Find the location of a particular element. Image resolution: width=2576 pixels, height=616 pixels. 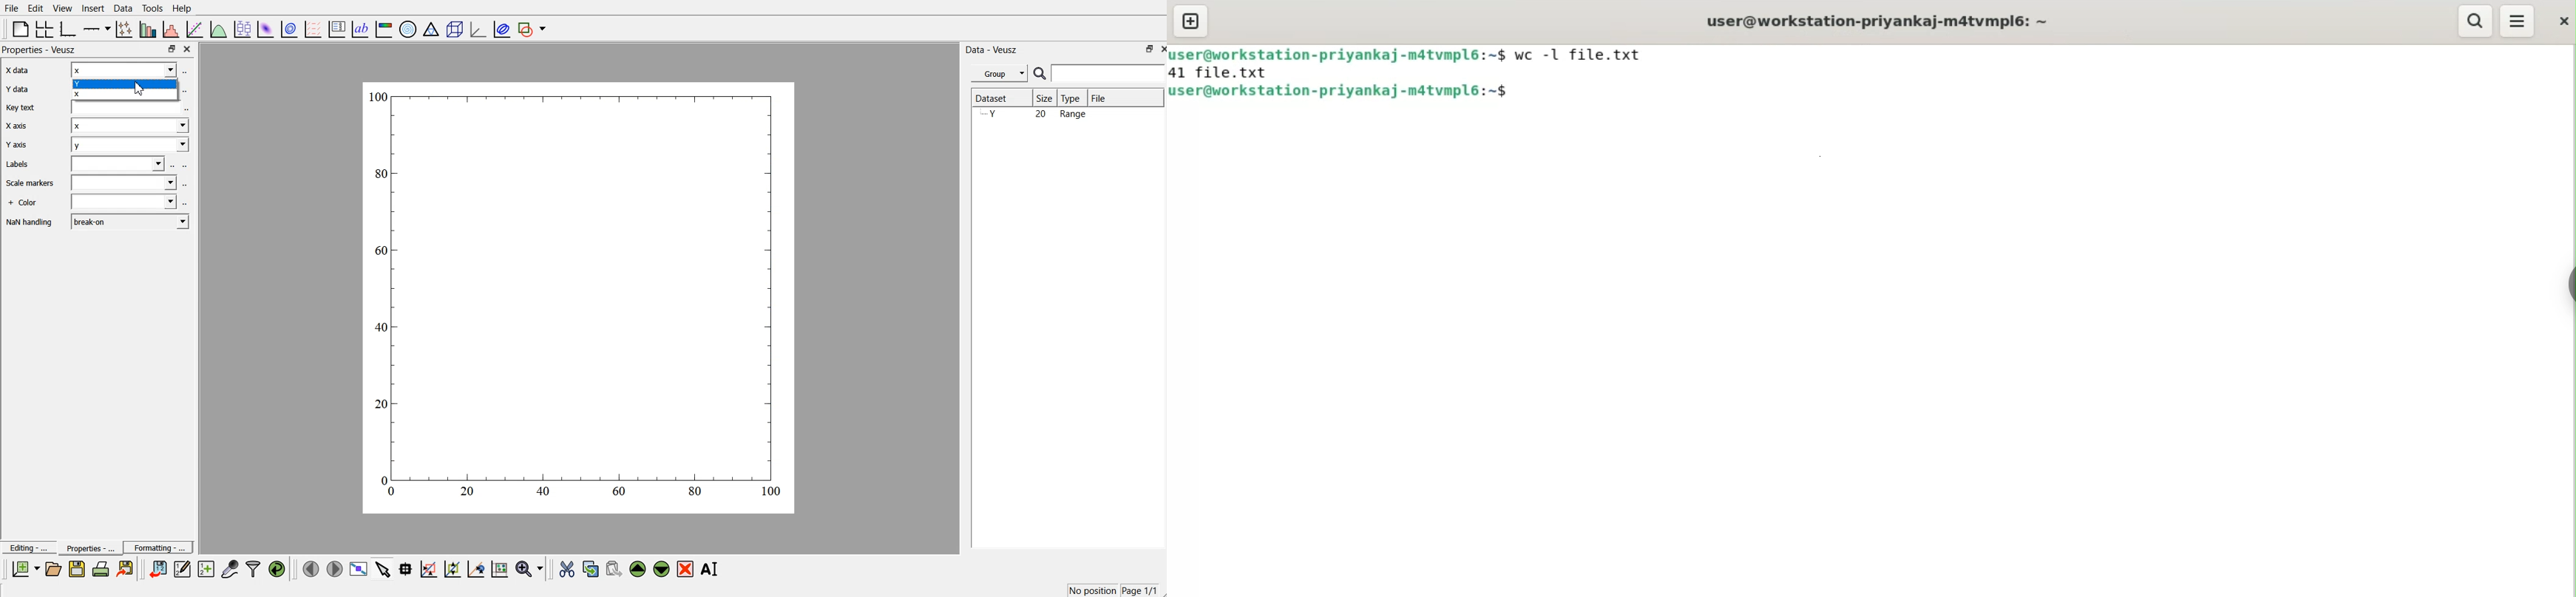

plot key is located at coordinates (337, 28).